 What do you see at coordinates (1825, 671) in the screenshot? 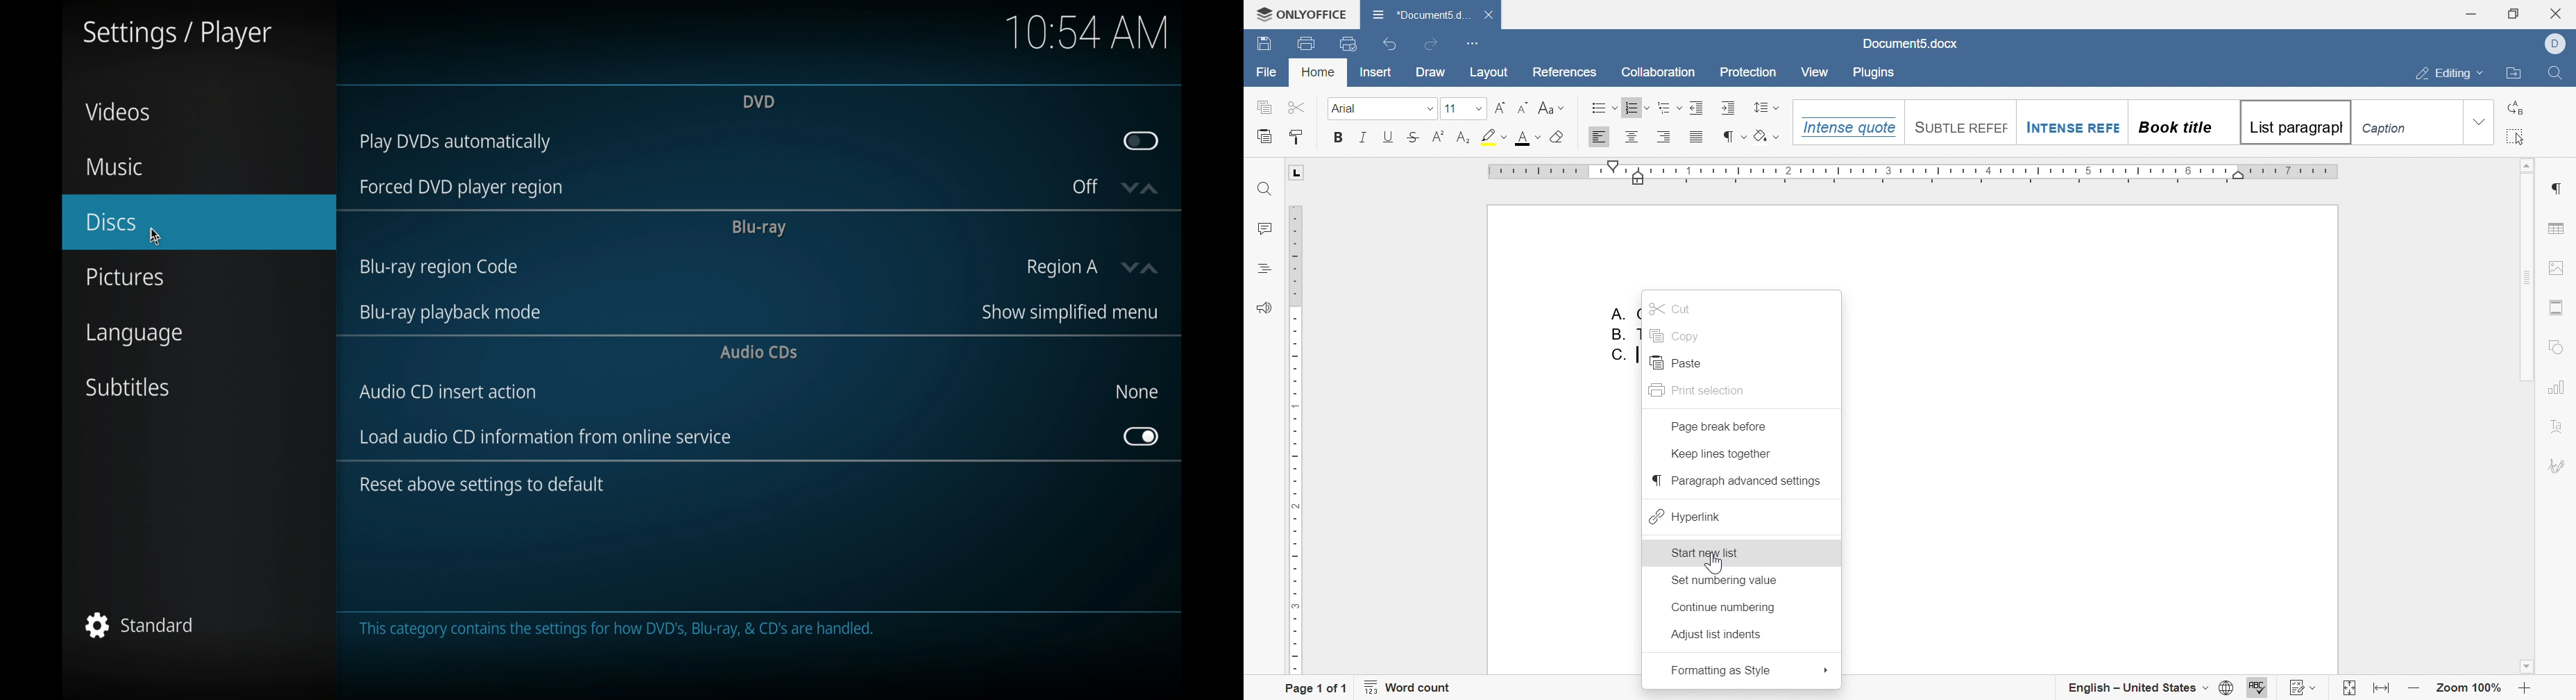
I see `drop down` at bounding box center [1825, 671].